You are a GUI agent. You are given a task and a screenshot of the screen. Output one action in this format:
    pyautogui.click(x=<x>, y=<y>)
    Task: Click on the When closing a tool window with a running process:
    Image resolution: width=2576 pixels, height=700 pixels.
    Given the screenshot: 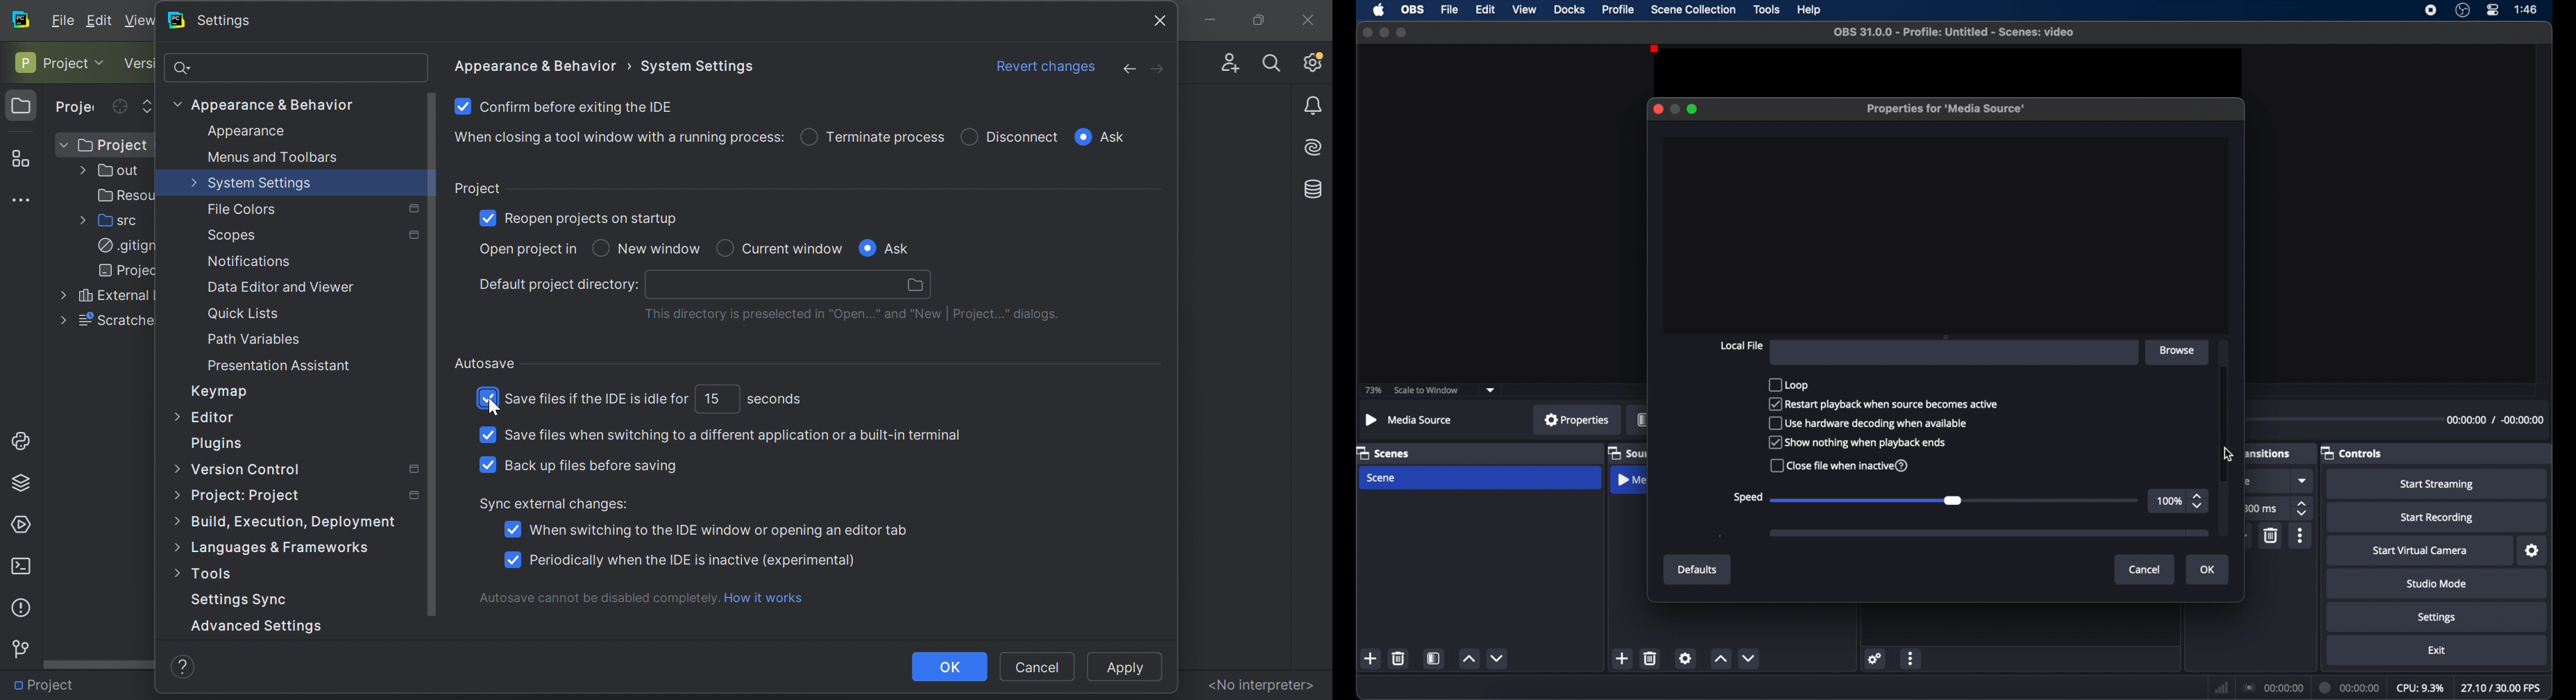 What is the action you would take?
    pyautogui.click(x=617, y=138)
    